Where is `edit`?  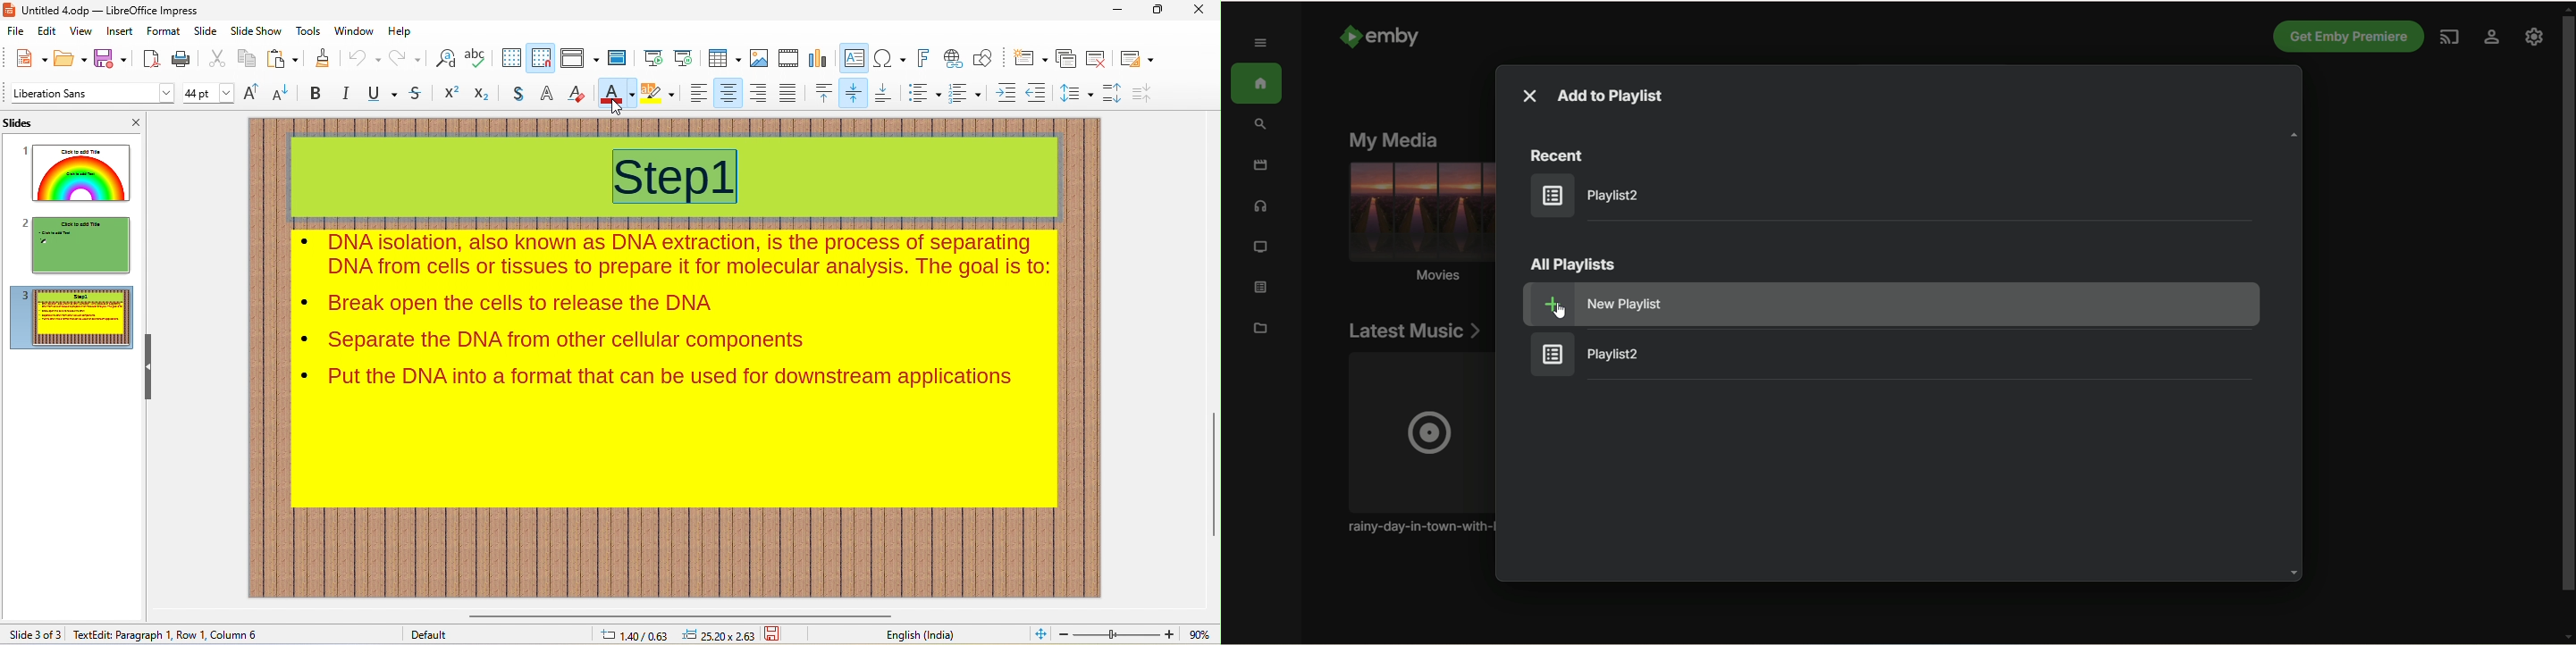 edit is located at coordinates (46, 32).